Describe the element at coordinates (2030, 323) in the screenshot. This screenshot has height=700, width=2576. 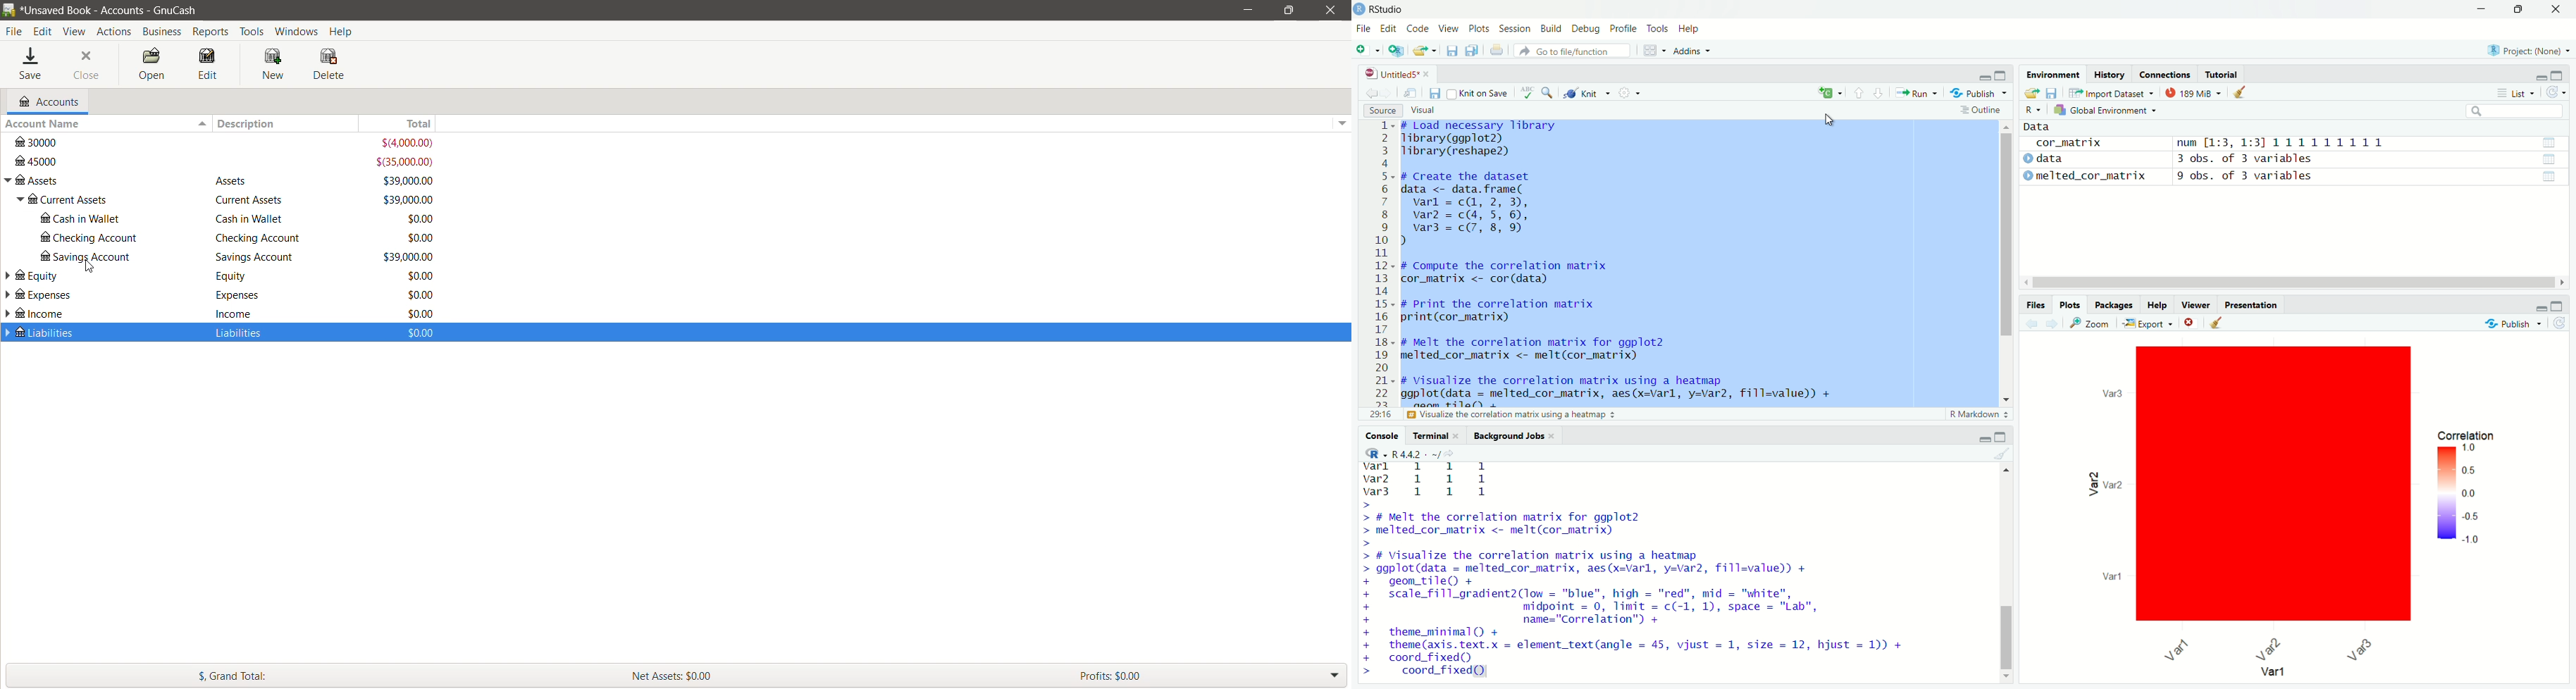
I see `previous plot` at that location.